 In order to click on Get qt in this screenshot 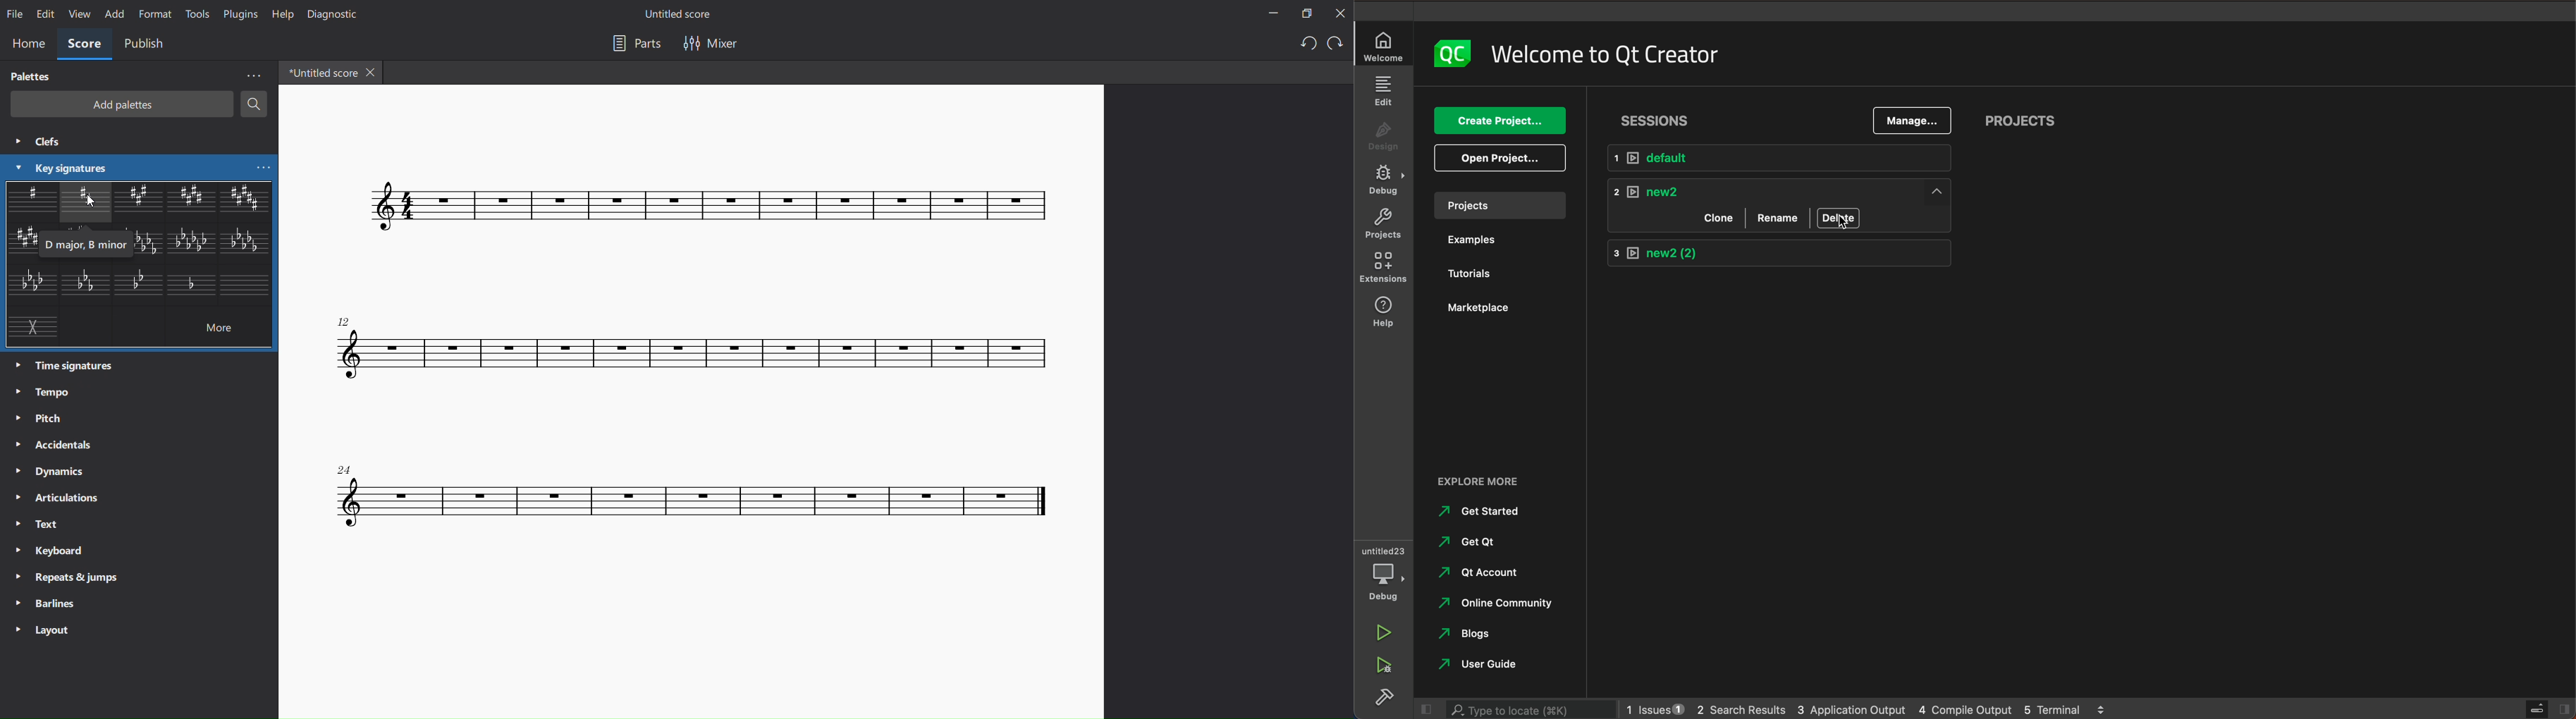, I will do `click(1475, 542)`.